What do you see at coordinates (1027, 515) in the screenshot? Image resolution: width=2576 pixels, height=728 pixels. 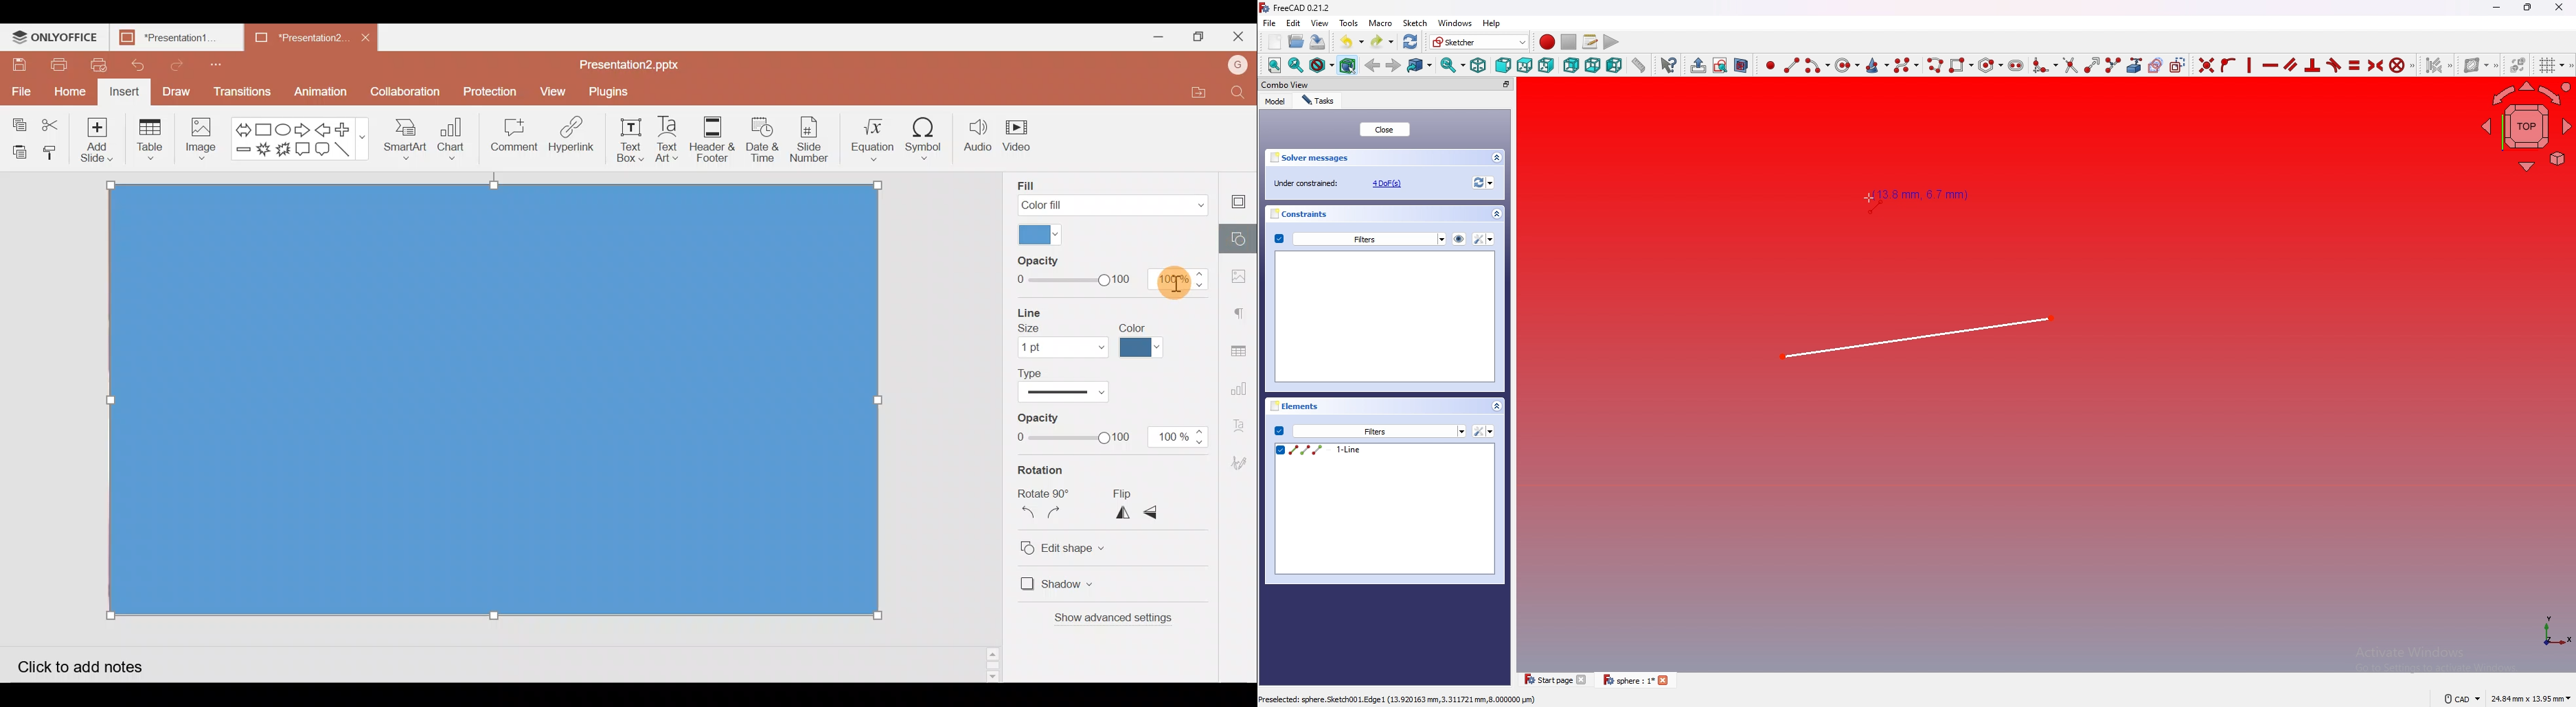 I see `Rotate 90 degrees counterclockwise` at bounding box center [1027, 515].